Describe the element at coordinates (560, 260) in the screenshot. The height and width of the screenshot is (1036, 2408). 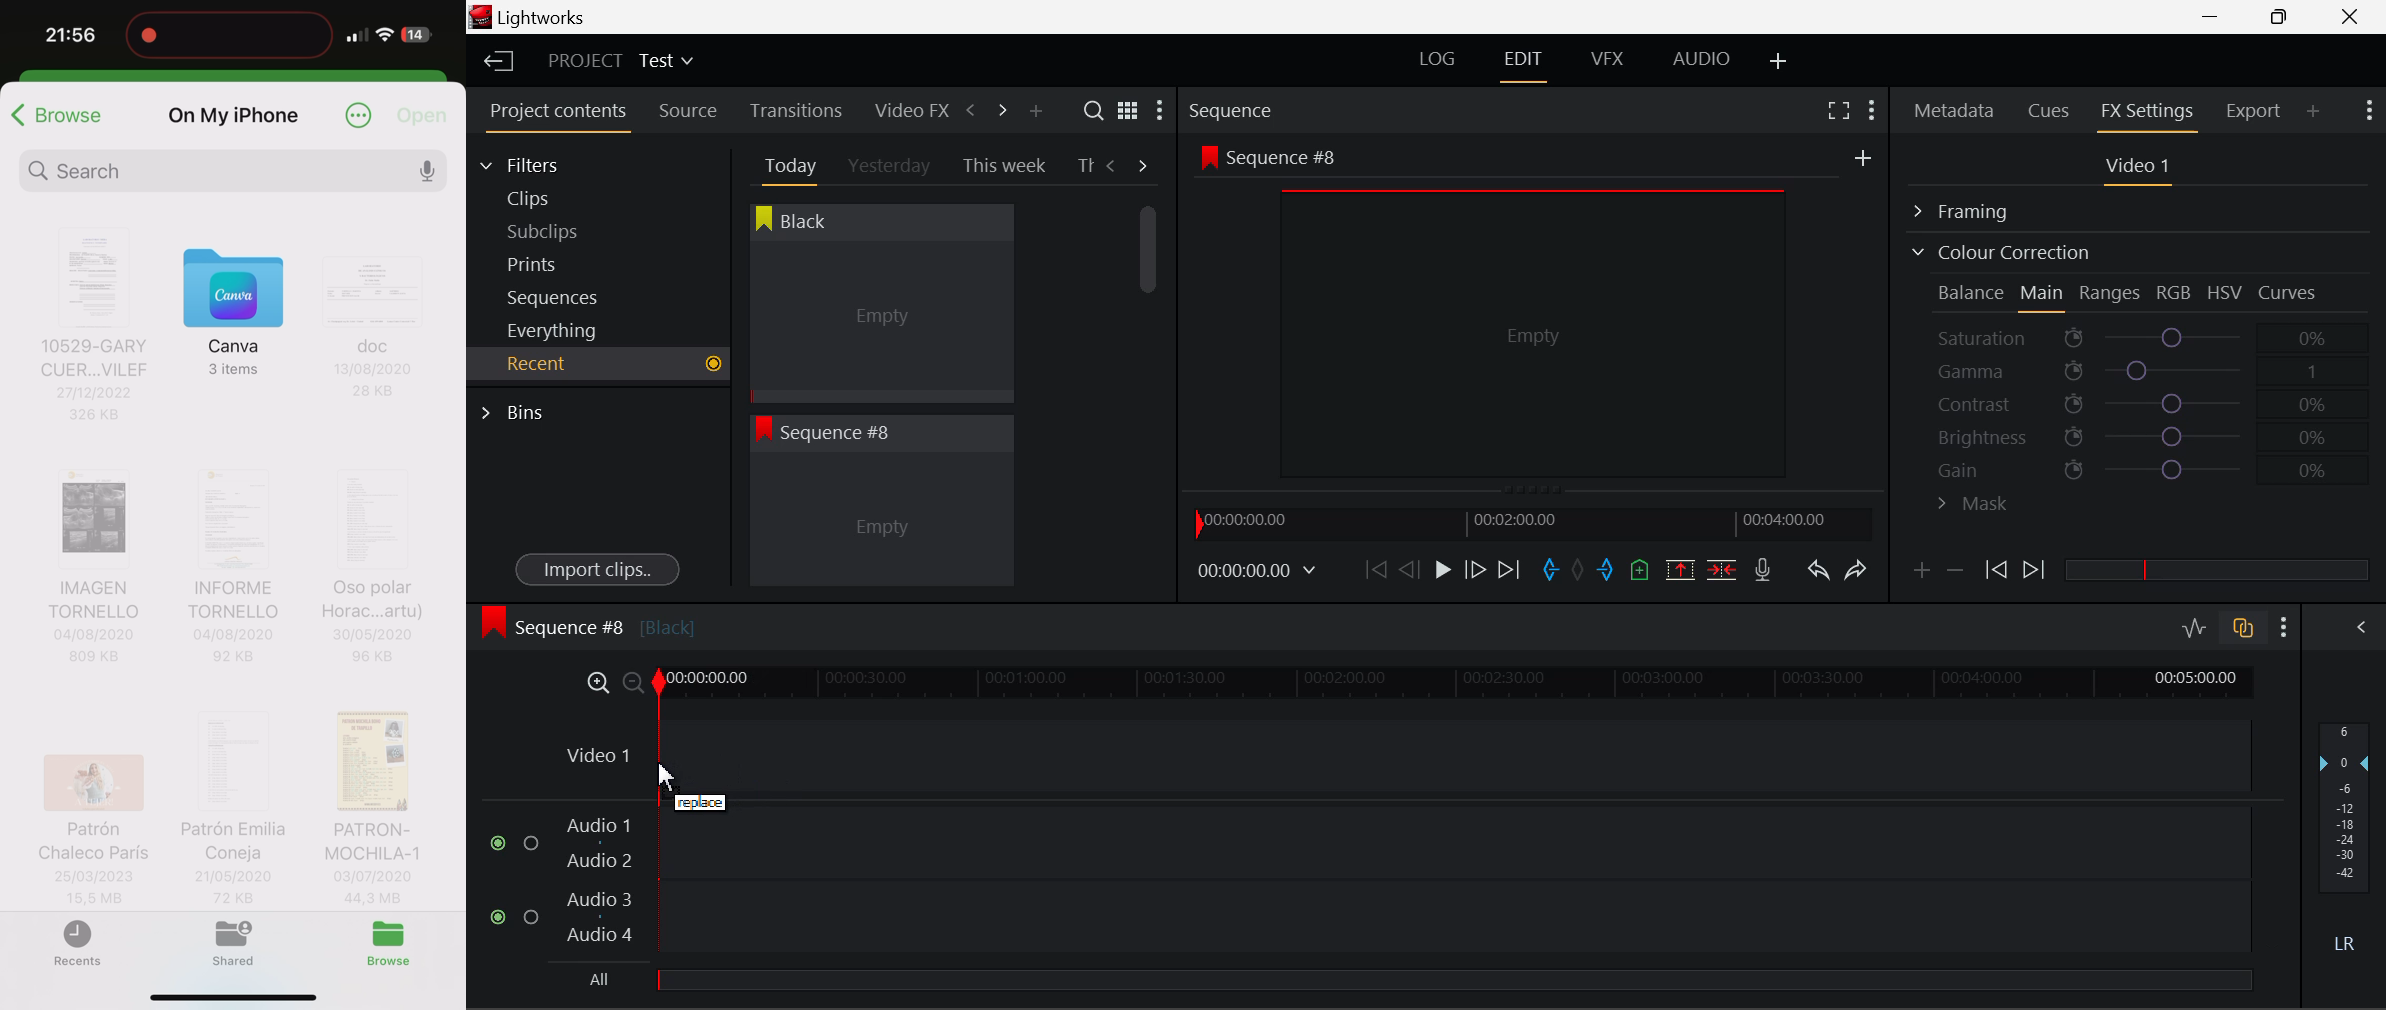
I see `Prints` at that location.